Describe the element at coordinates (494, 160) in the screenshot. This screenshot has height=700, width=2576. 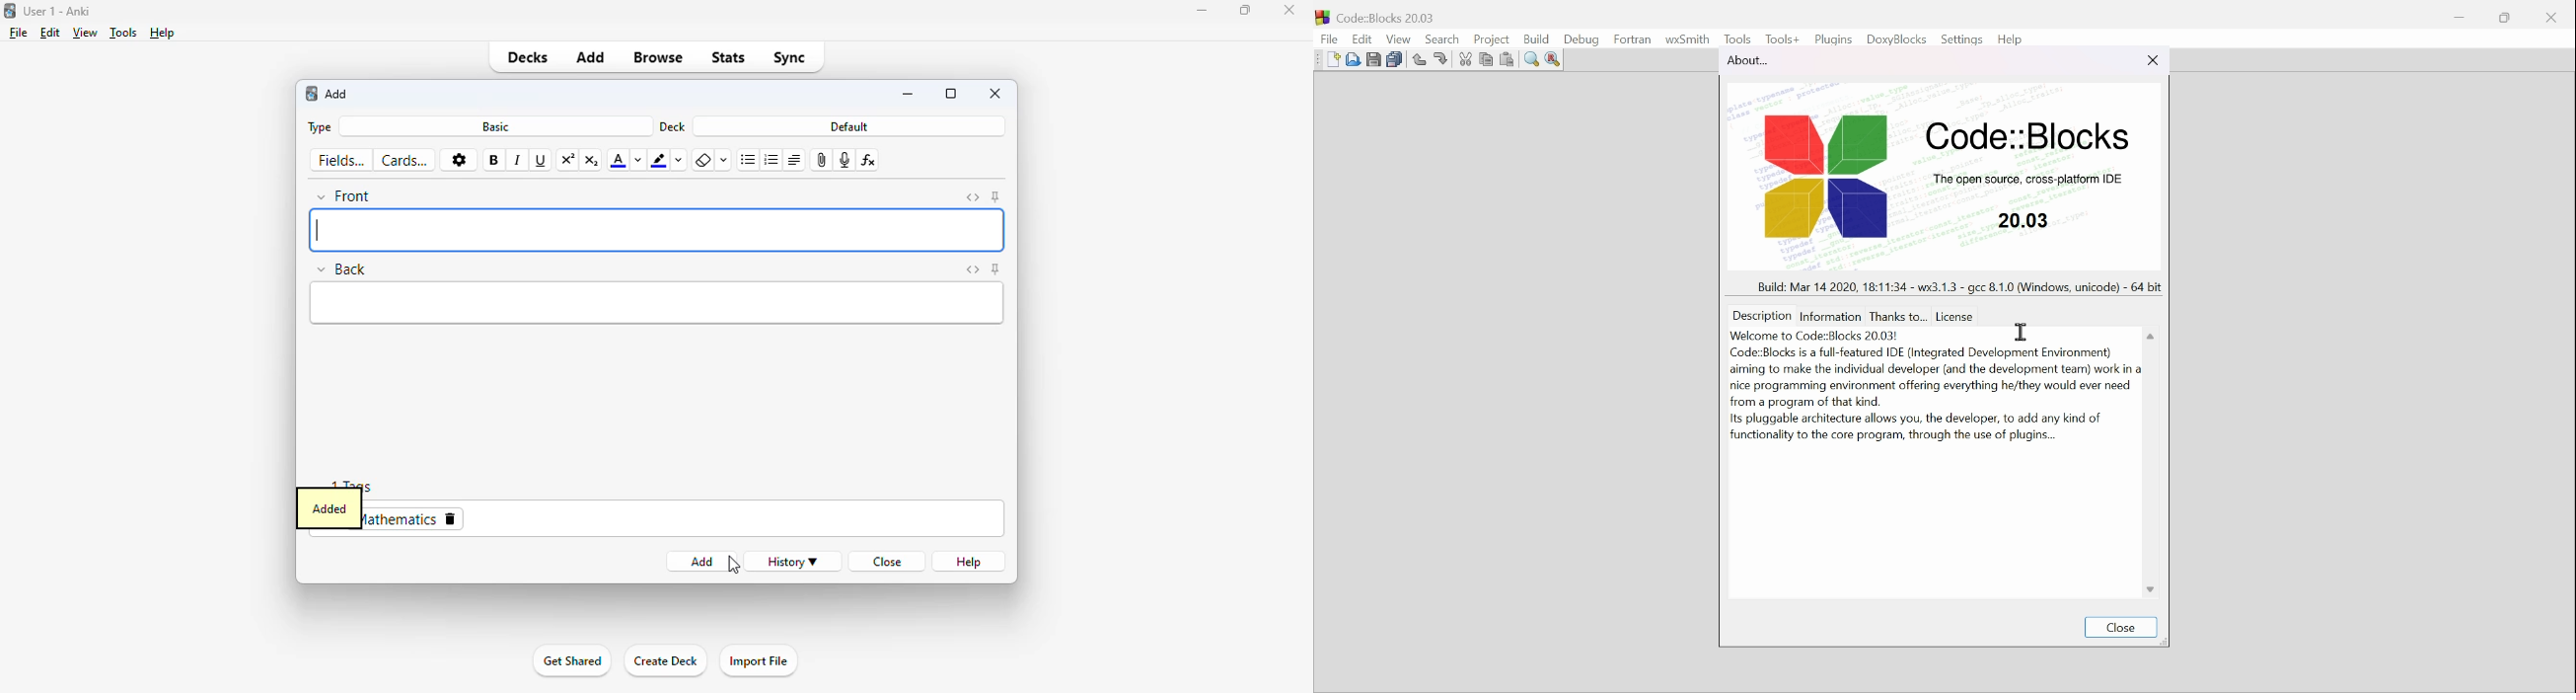
I see `bold` at that location.